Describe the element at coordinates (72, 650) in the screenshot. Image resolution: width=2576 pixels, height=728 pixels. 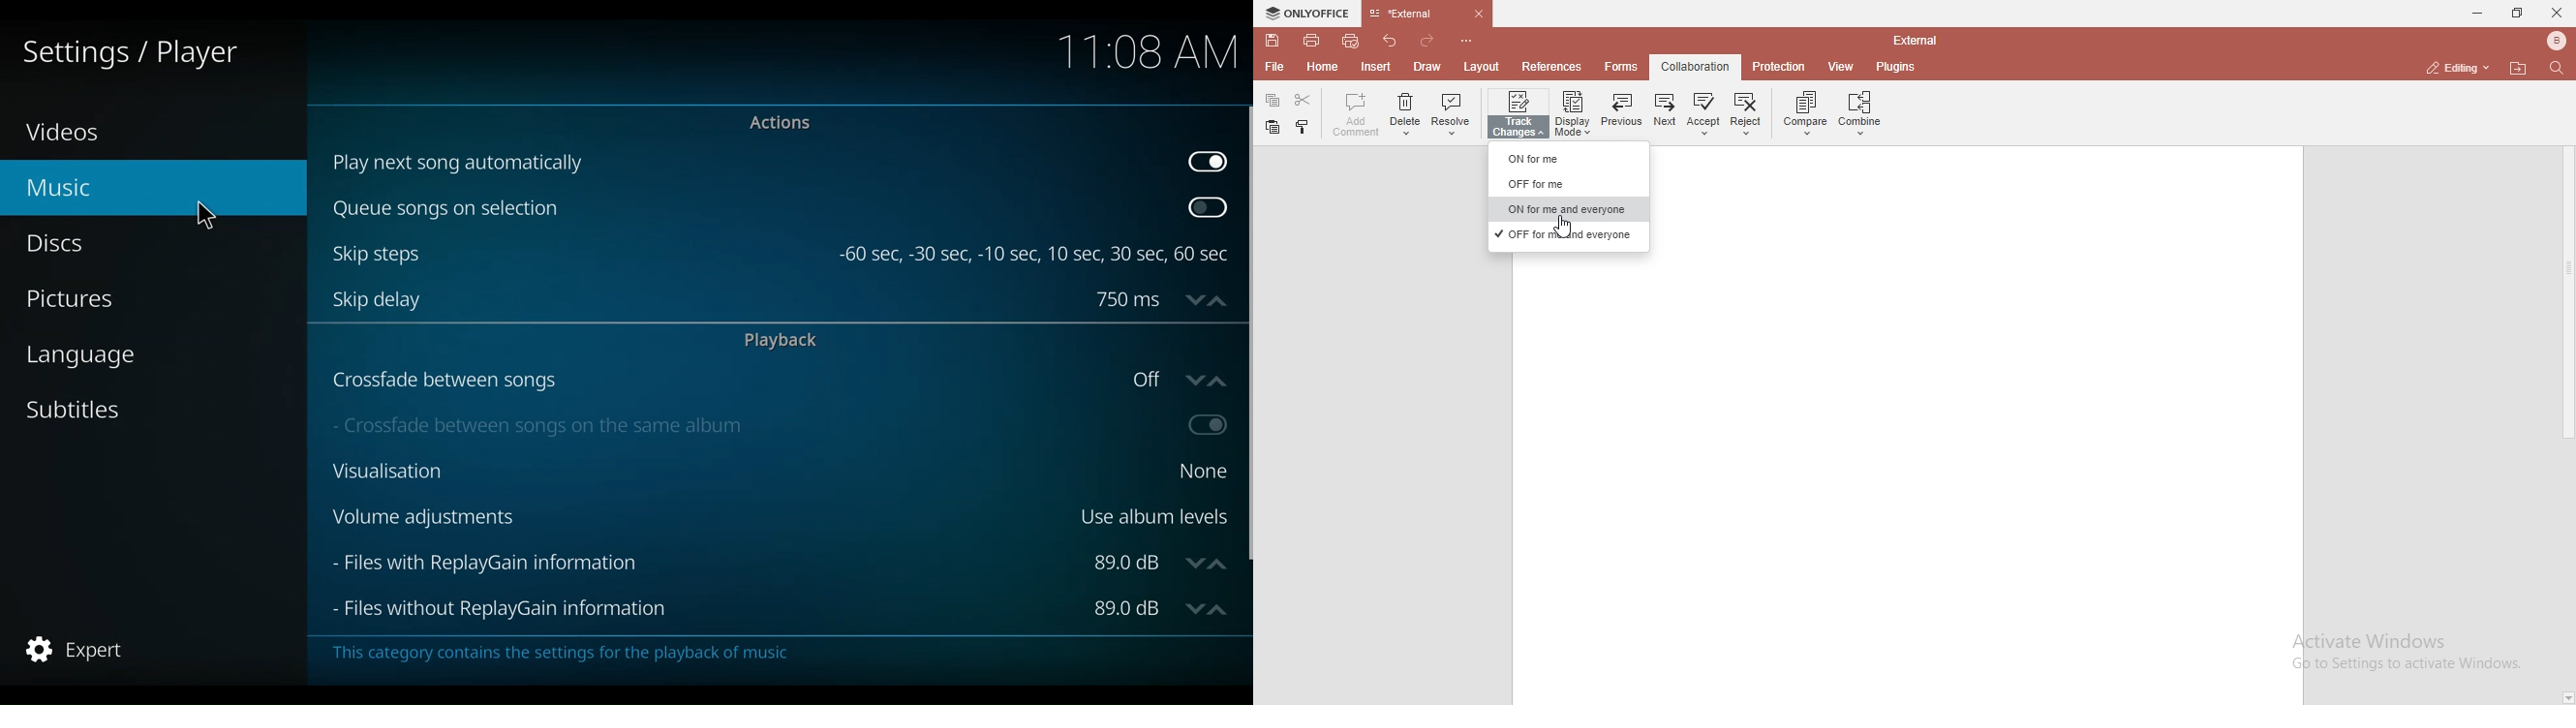
I see `expert` at that location.